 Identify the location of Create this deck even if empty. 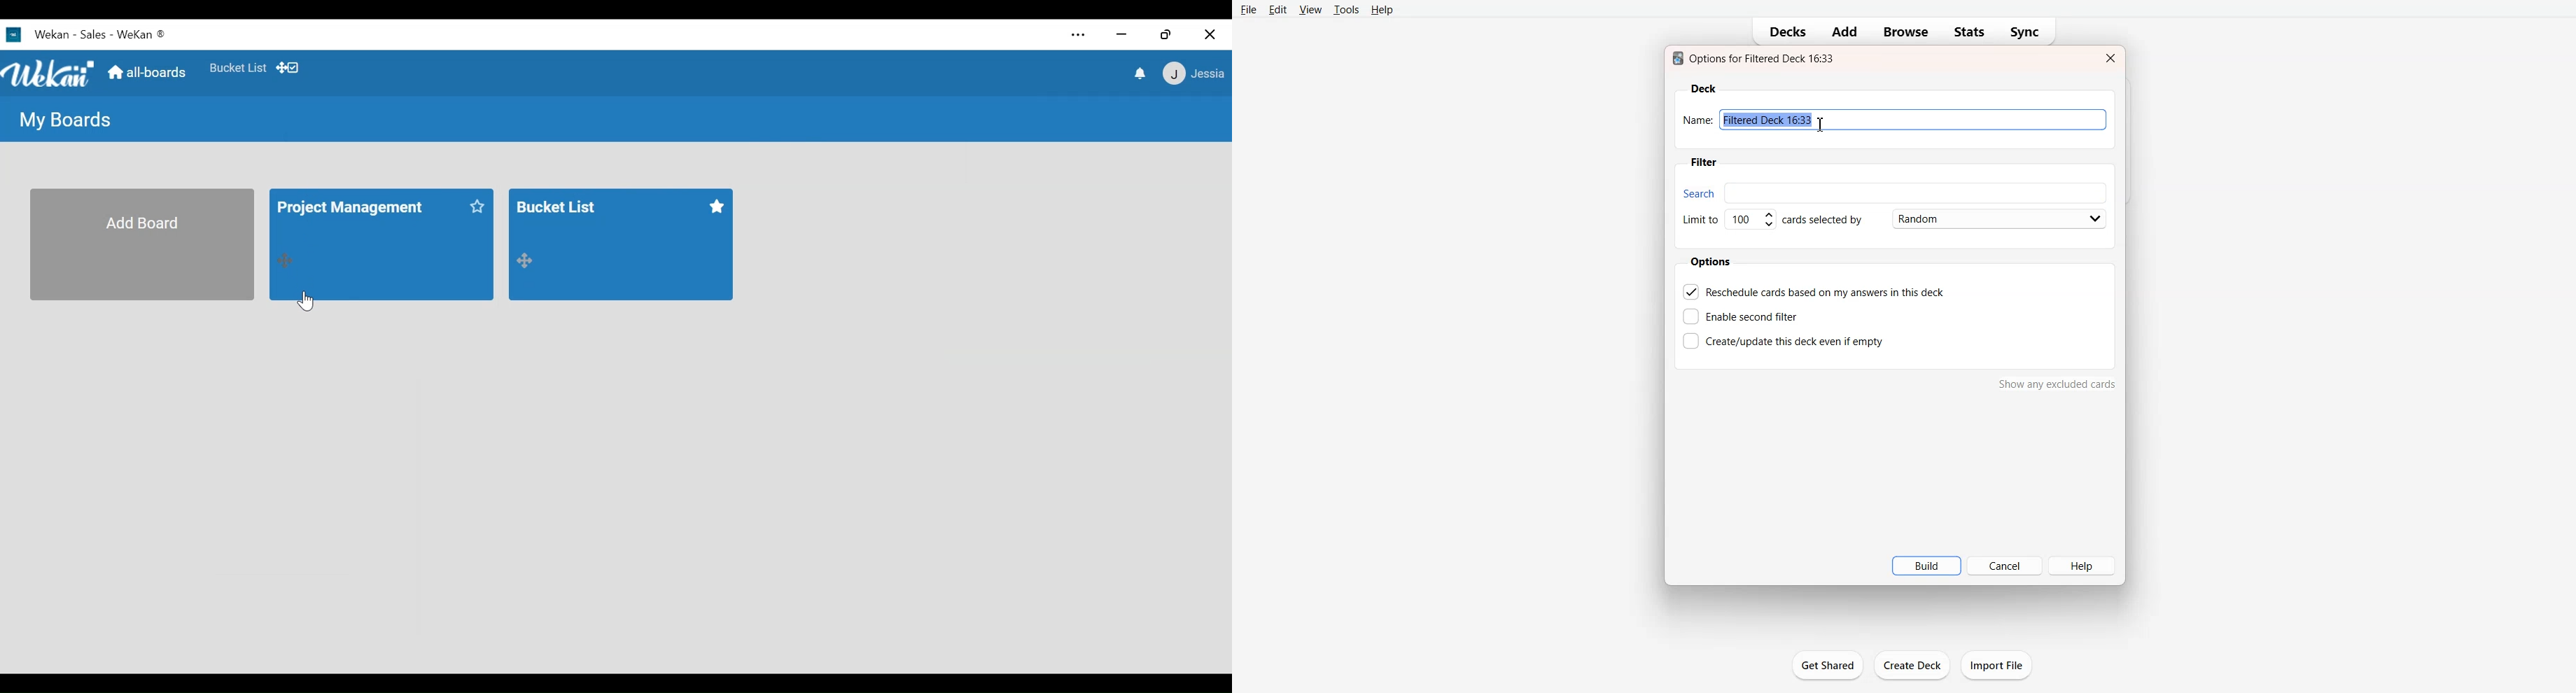
(1783, 340).